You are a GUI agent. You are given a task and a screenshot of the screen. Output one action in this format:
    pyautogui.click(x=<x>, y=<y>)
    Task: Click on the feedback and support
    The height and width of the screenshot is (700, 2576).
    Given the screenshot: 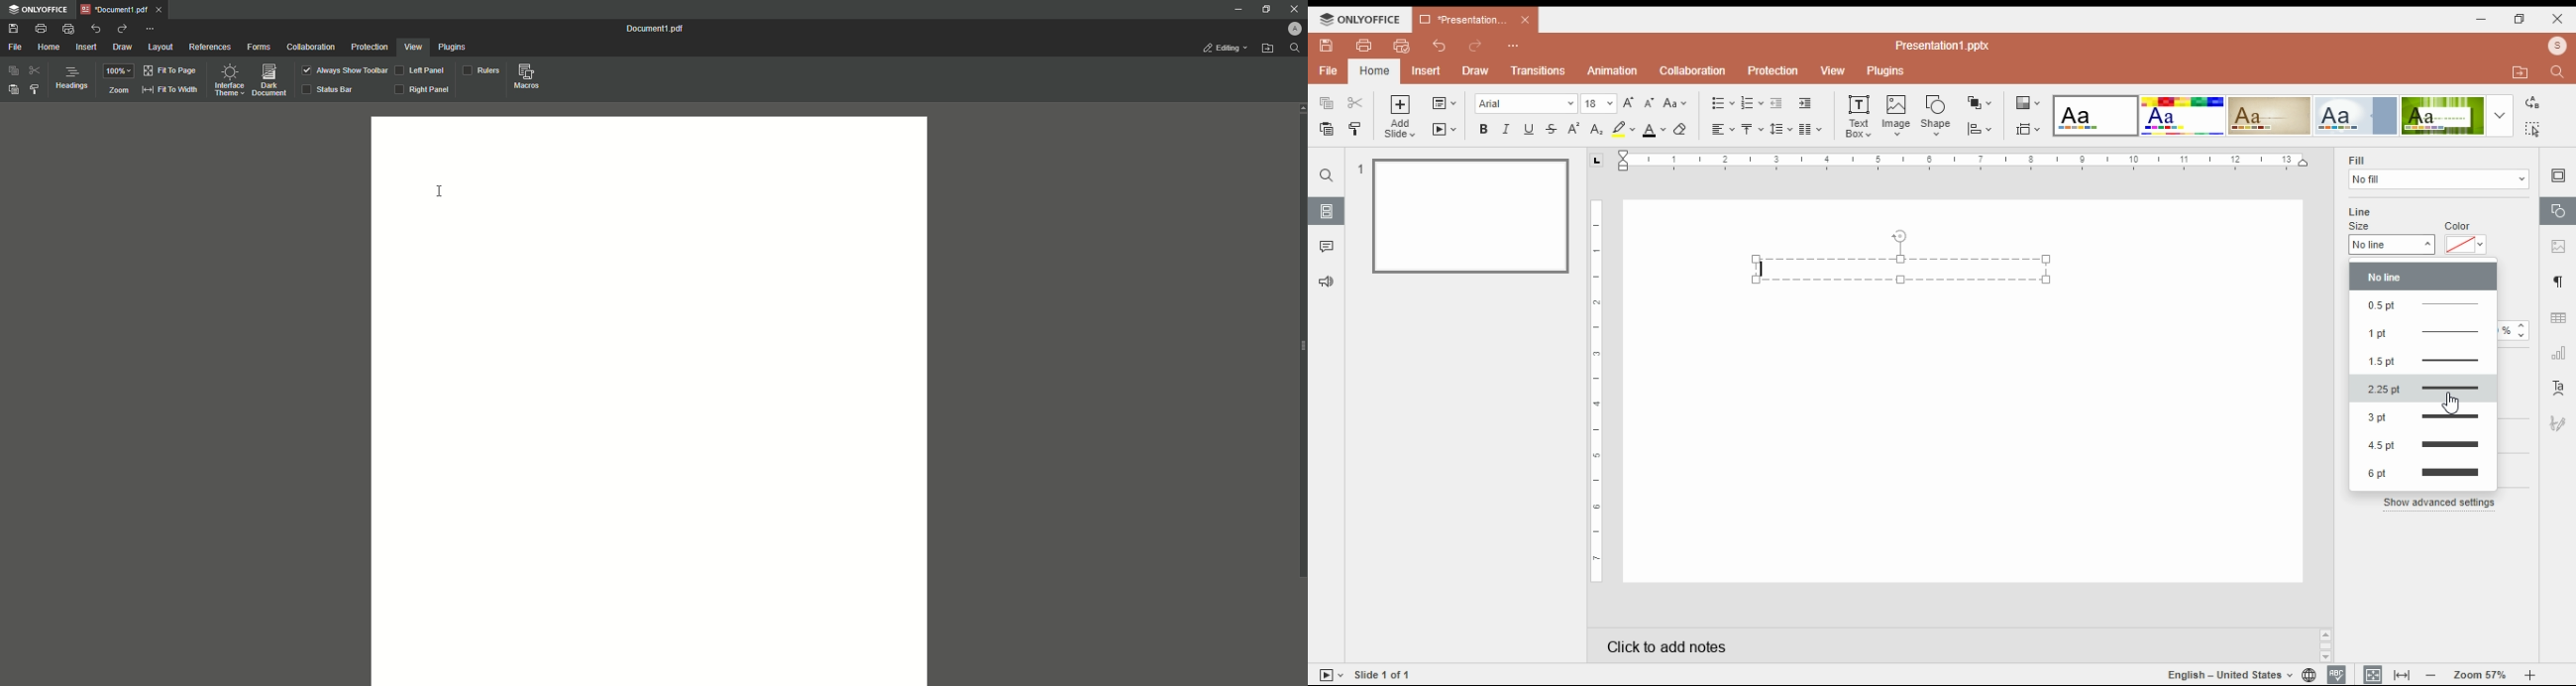 What is the action you would take?
    pyautogui.click(x=1325, y=281)
    